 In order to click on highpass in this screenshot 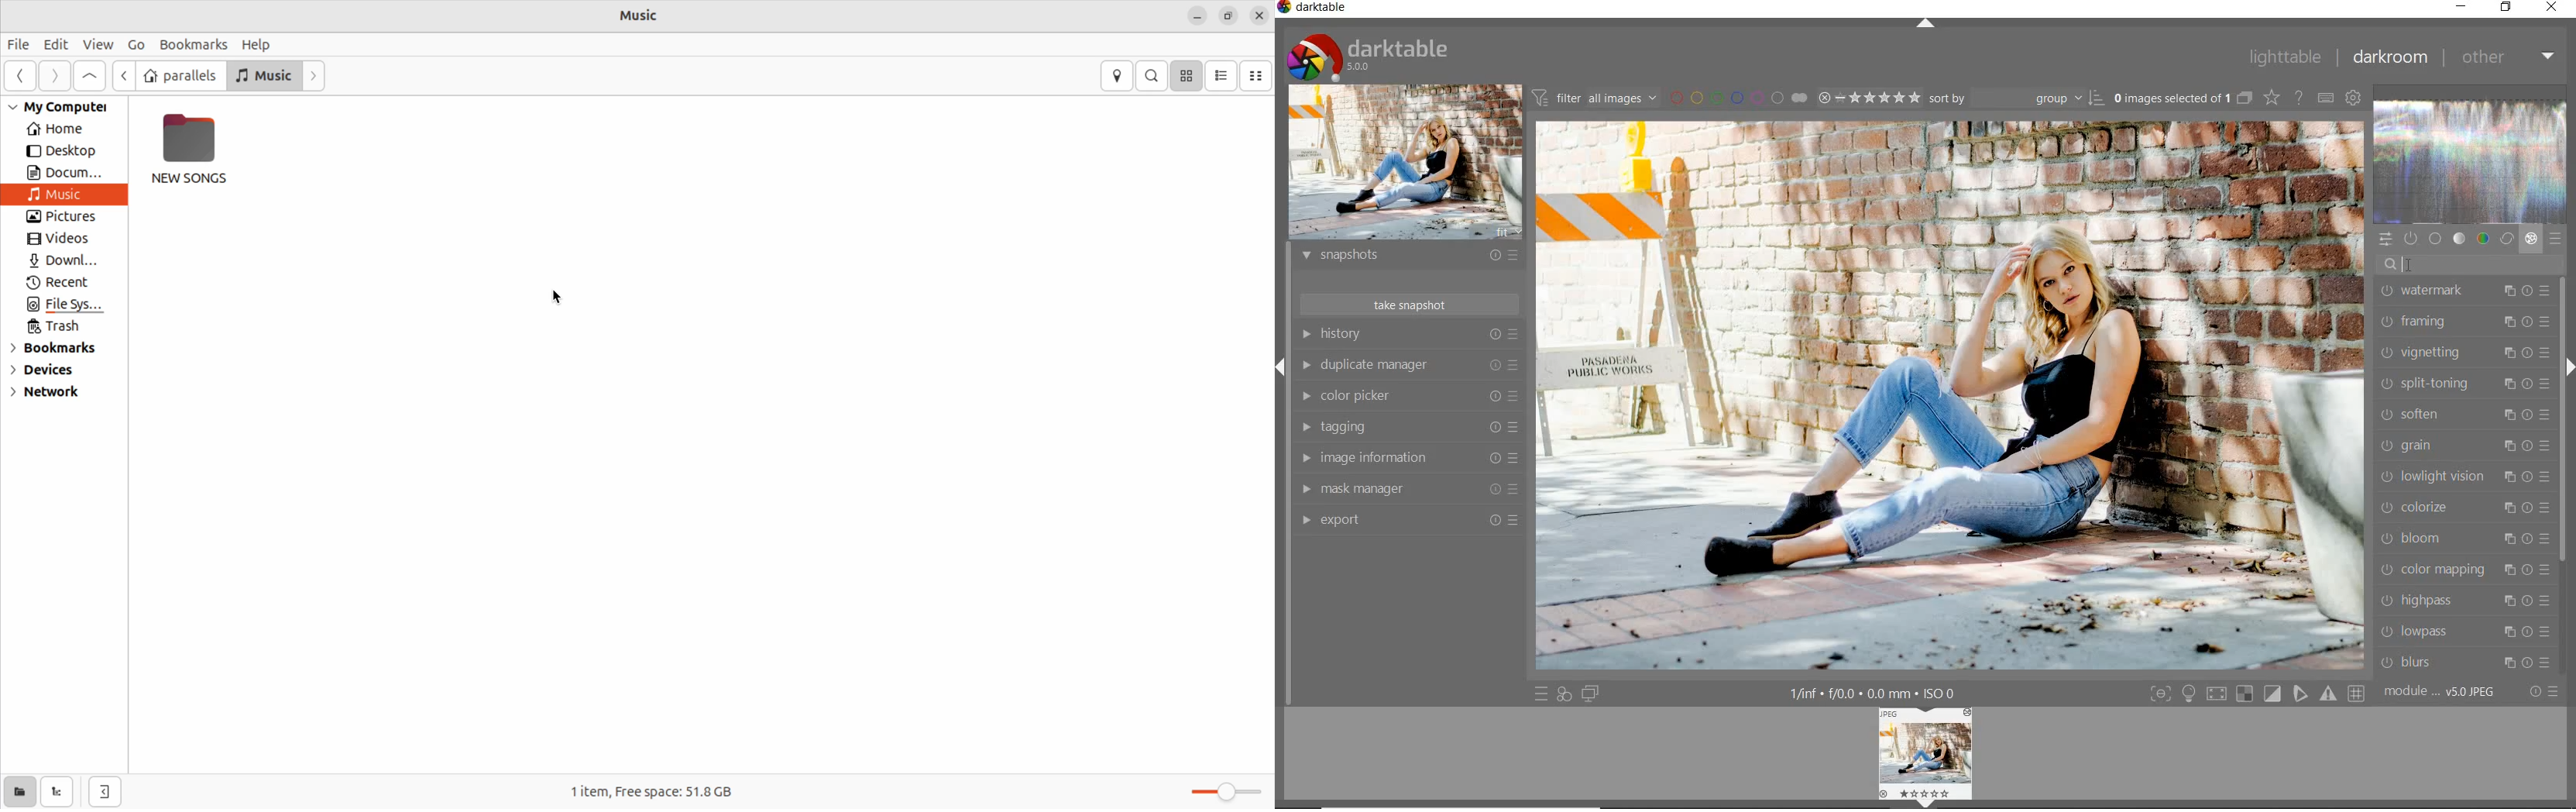, I will do `click(2462, 601)`.